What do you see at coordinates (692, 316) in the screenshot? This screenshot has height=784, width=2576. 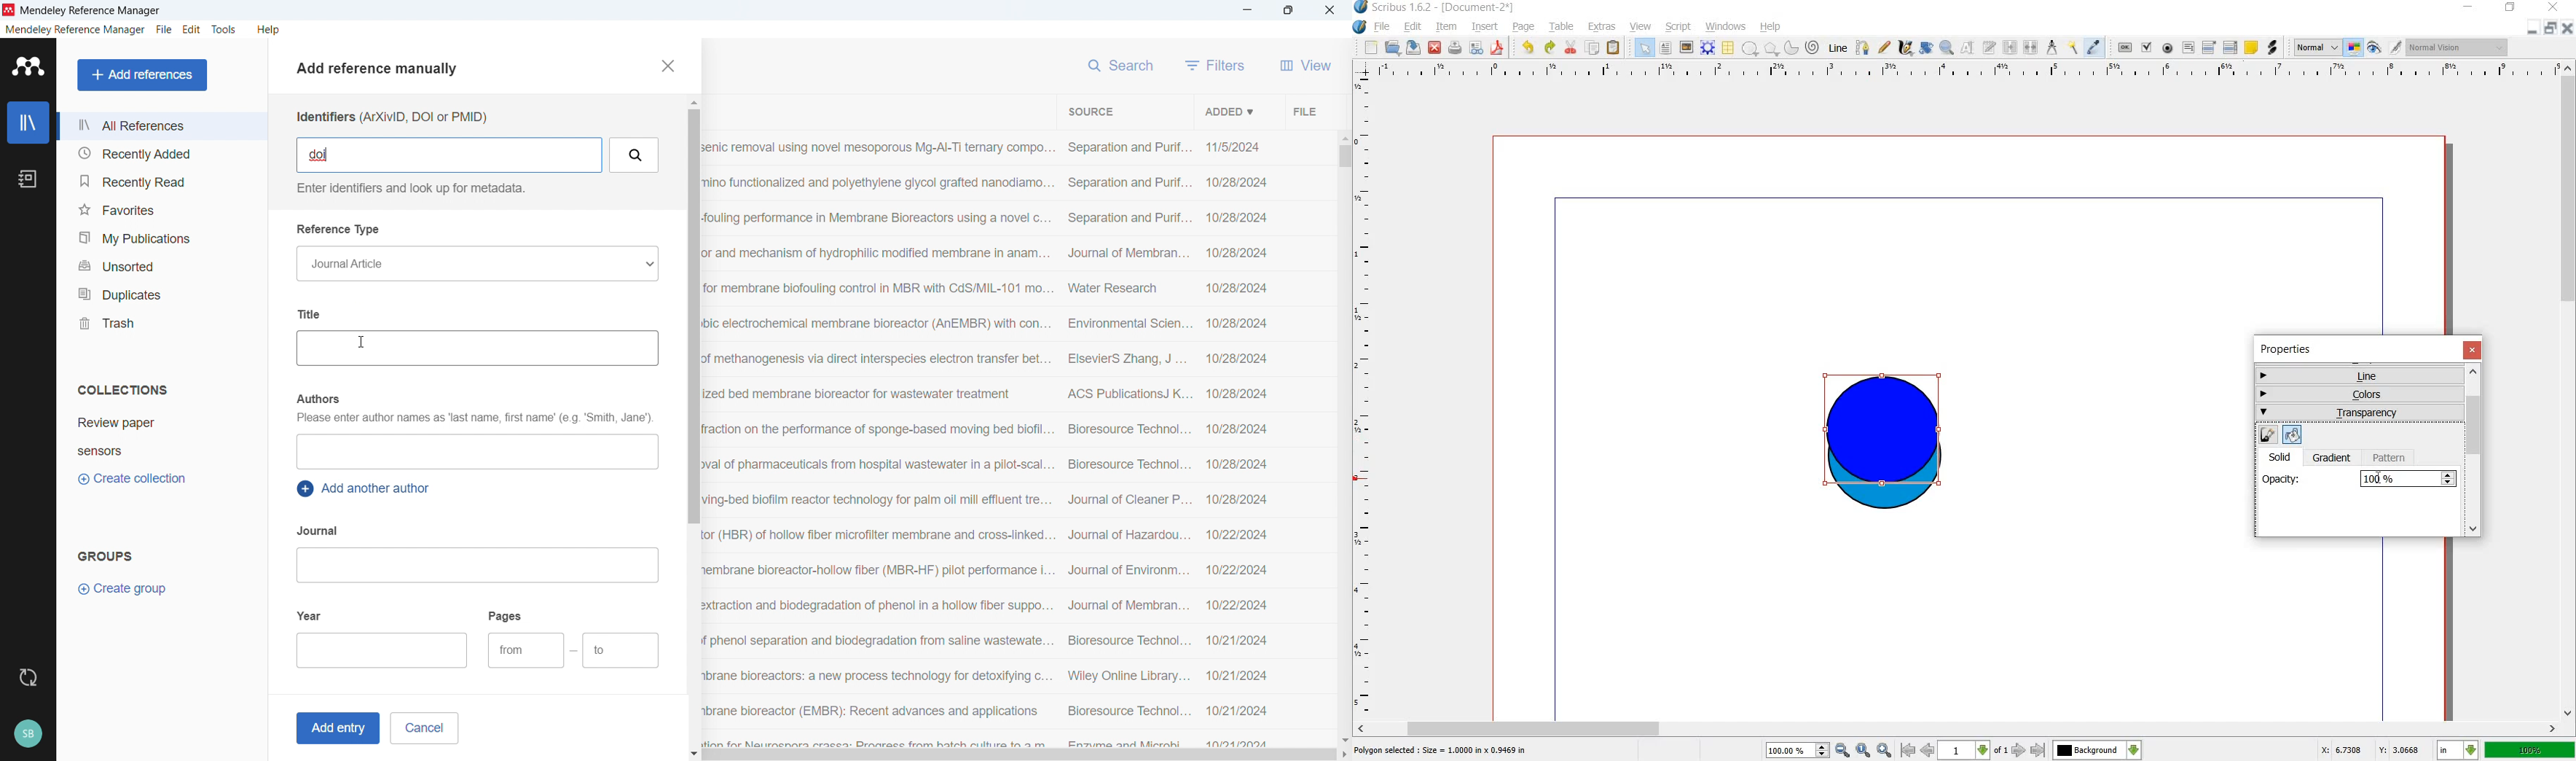 I see `Vertical scroll bar` at bounding box center [692, 316].